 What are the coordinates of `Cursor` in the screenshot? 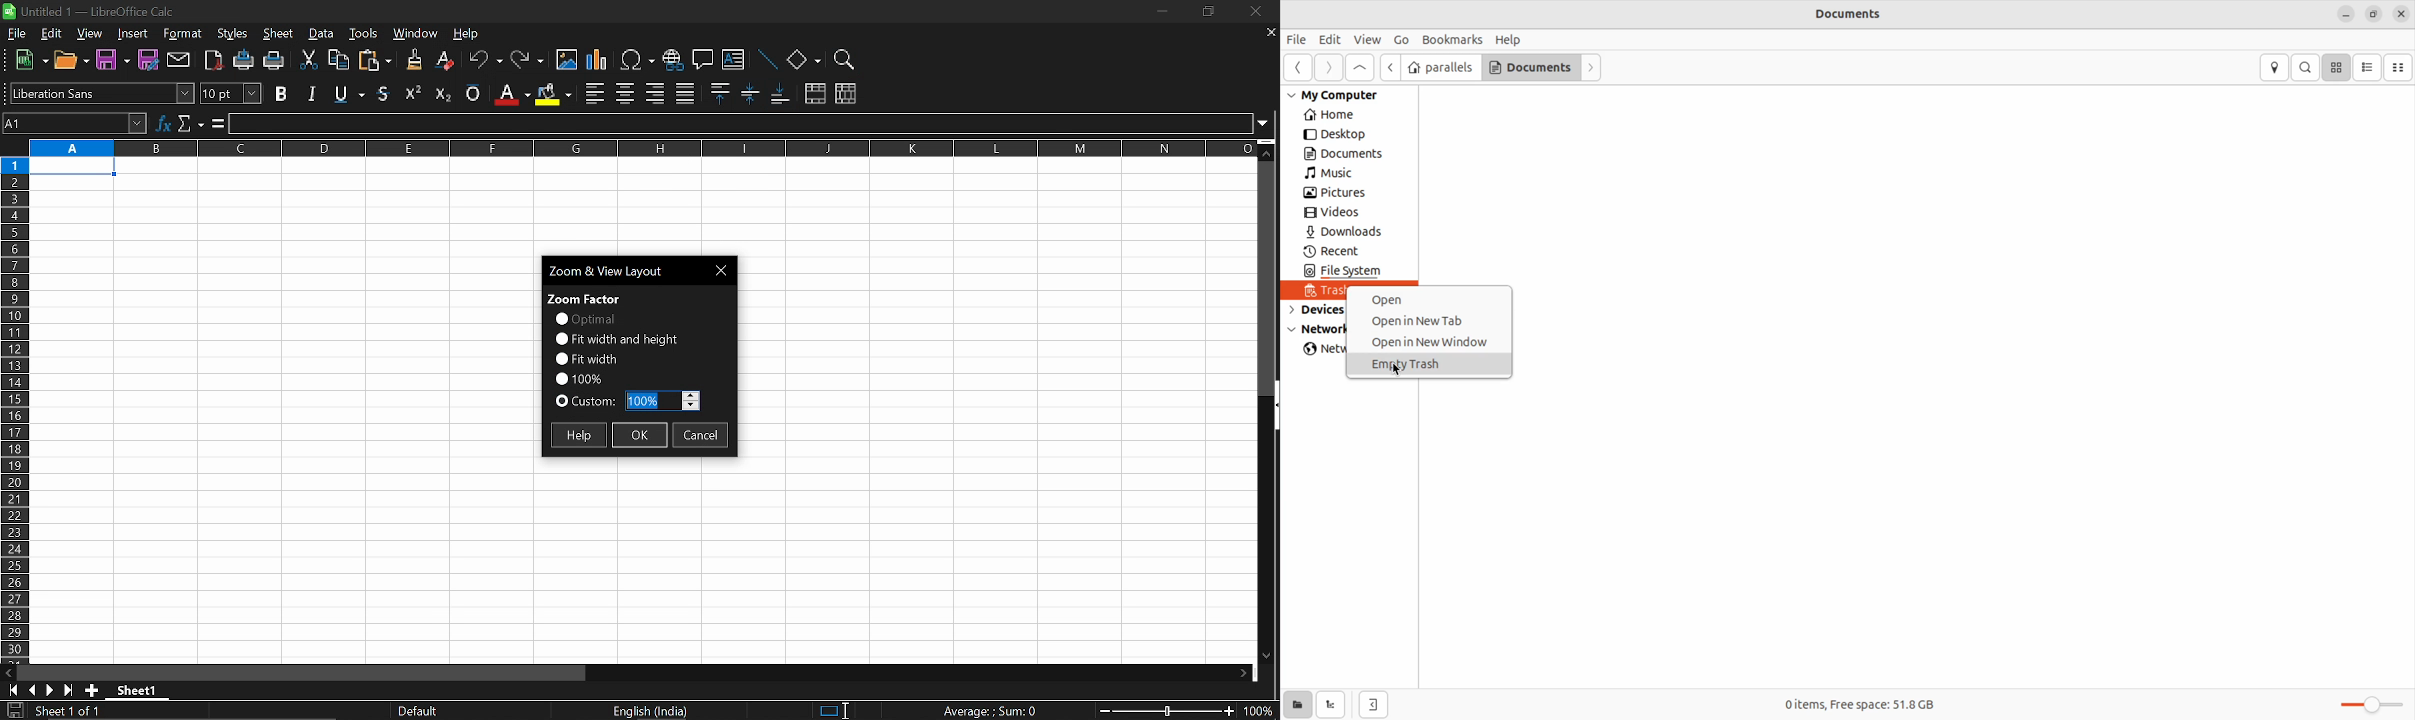 It's located at (851, 708).